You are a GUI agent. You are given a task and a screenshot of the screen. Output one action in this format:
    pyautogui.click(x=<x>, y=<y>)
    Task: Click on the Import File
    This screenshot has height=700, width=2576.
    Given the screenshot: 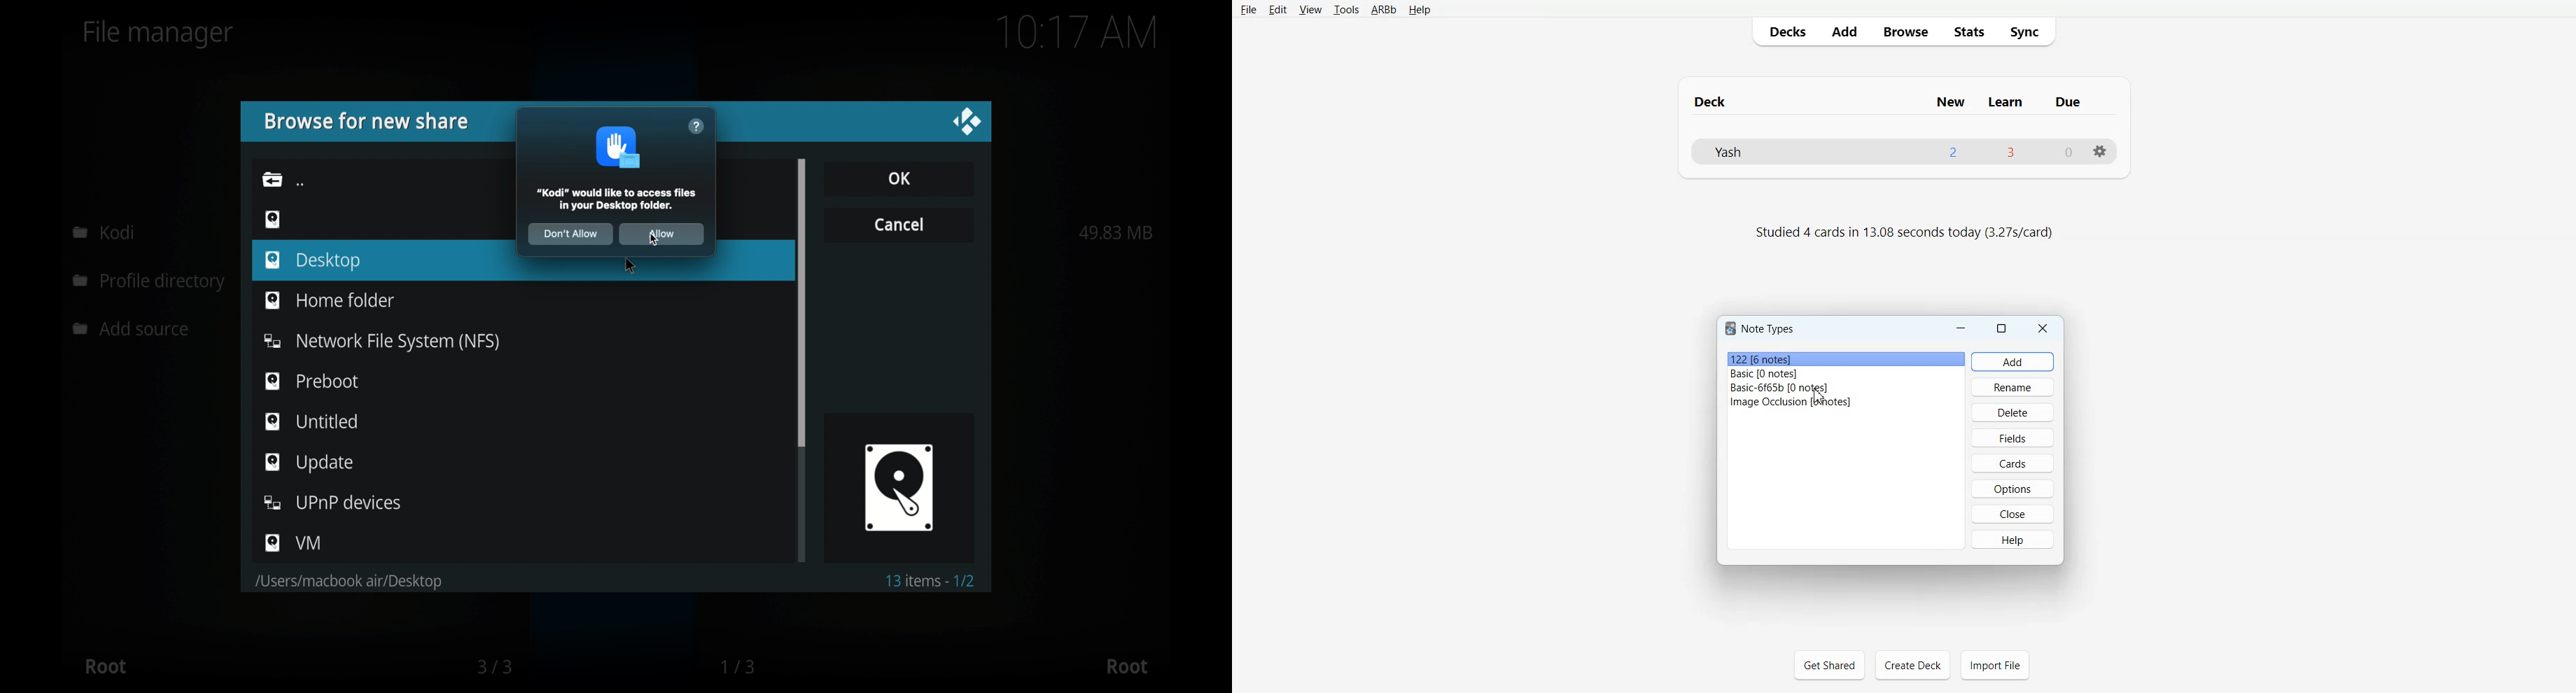 What is the action you would take?
    pyautogui.click(x=1995, y=665)
    